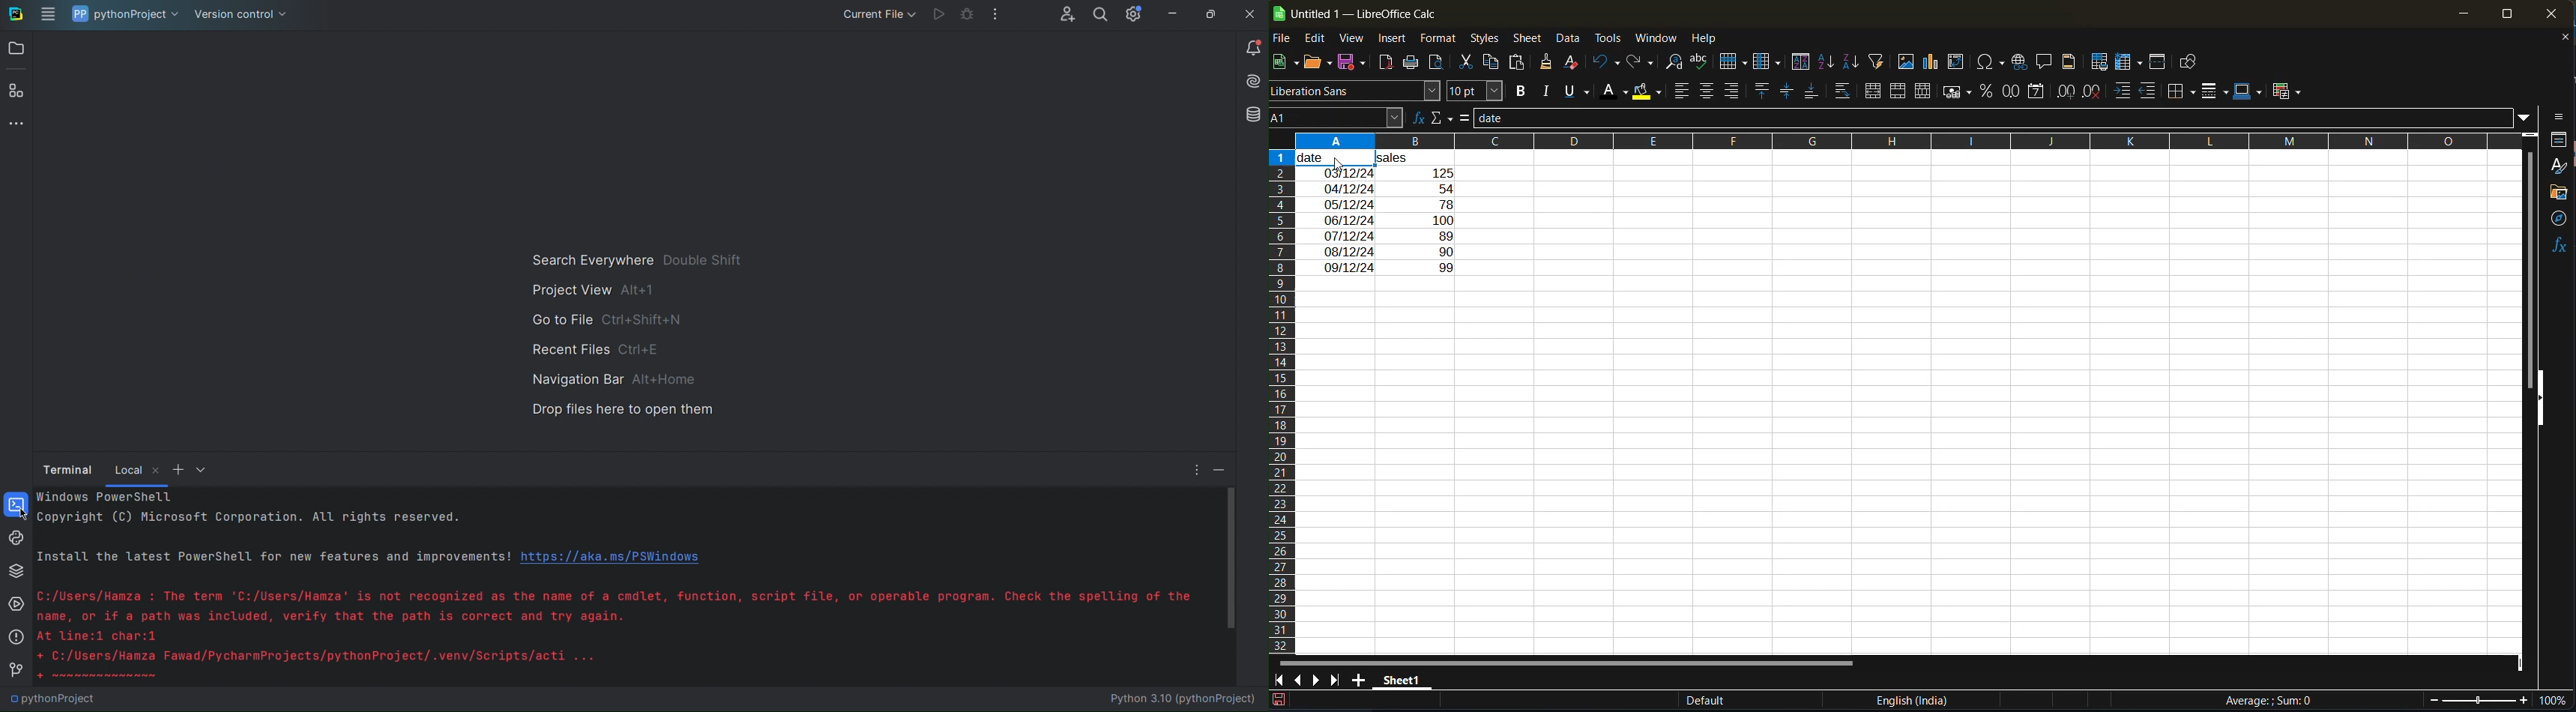  I want to click on navigator, so click(2558, 220).